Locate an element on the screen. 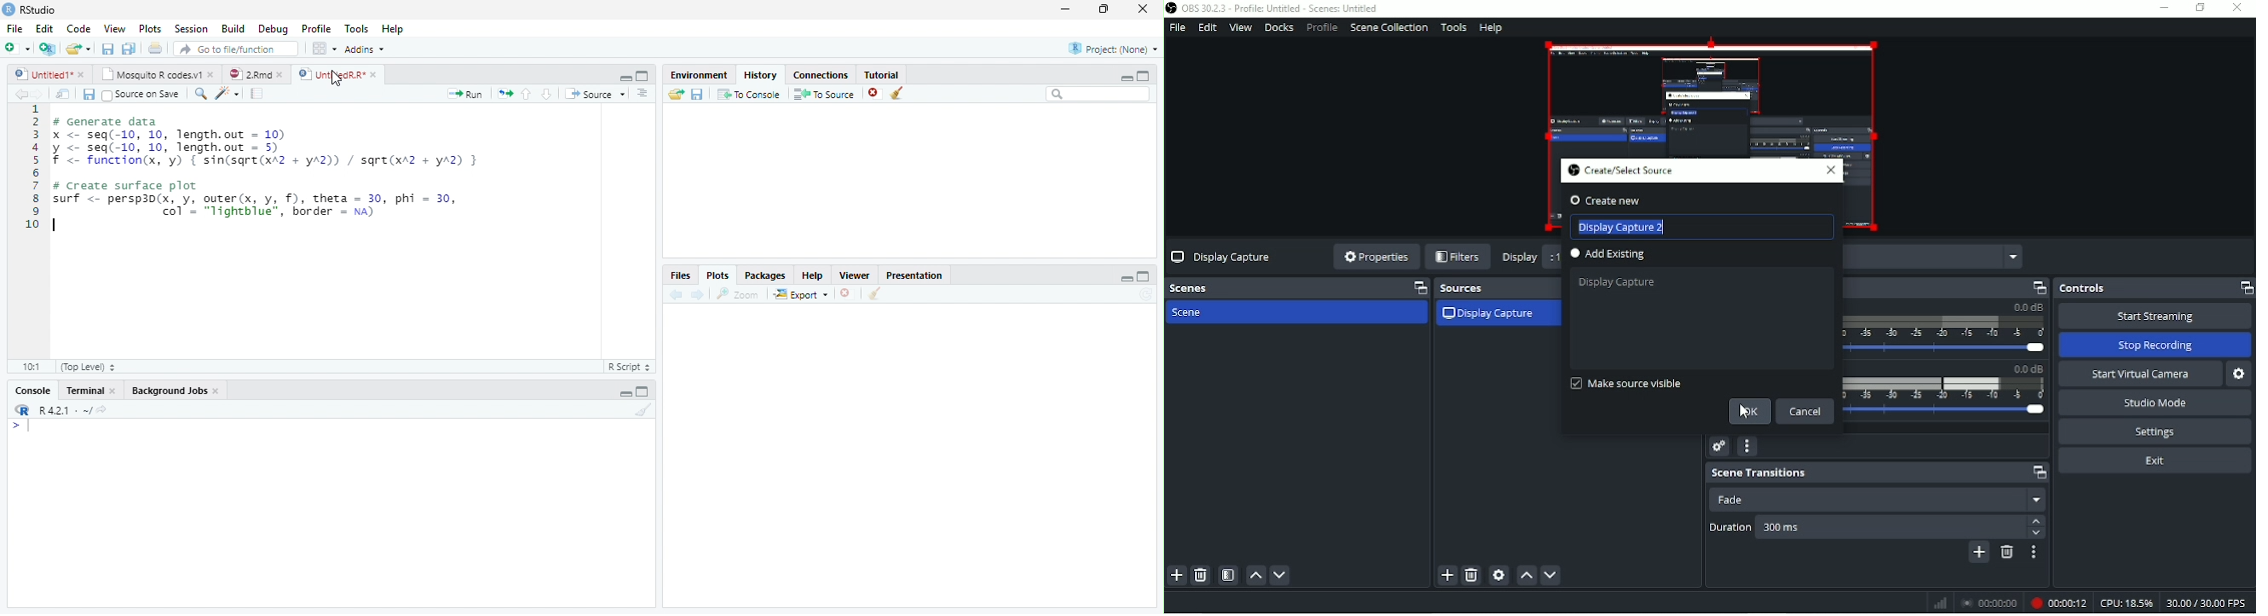 The width and height of the screenshot is (2268, 616). Tools is located at coordinates (1454, 27).